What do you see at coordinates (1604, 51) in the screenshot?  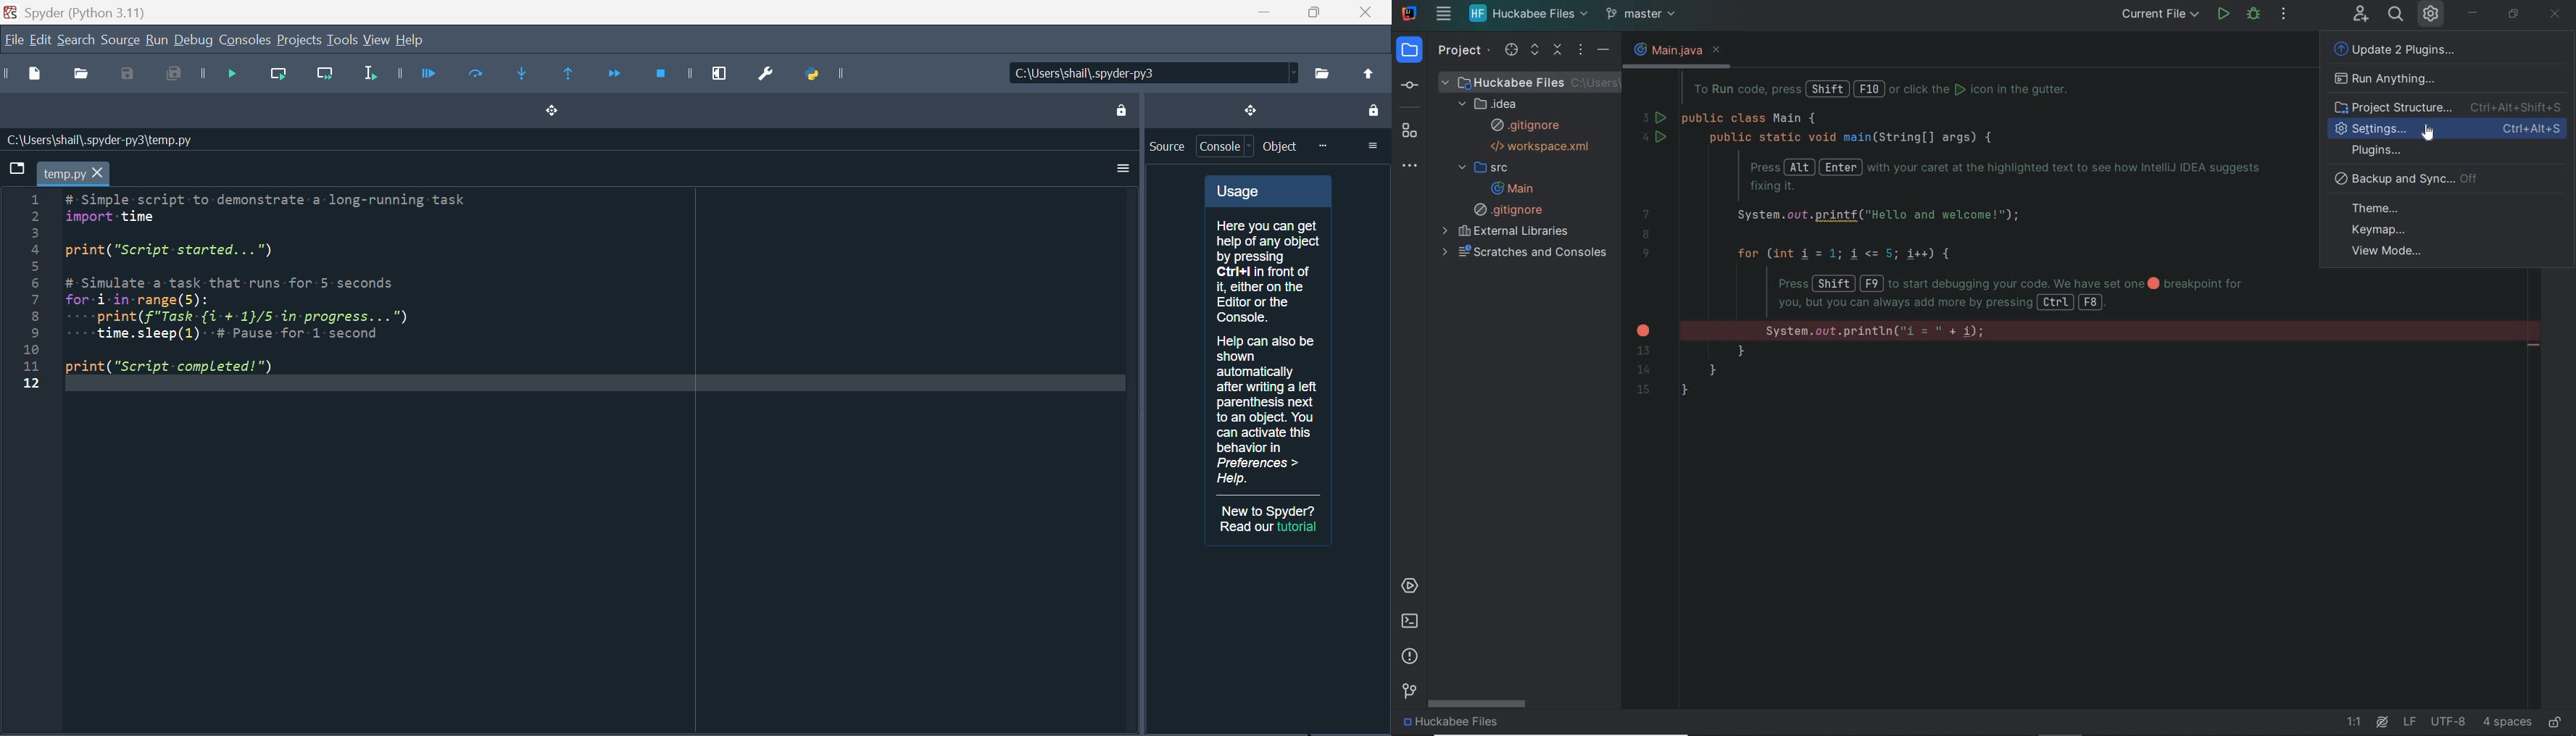 I see `hide` at bounding box center [1604, 51].